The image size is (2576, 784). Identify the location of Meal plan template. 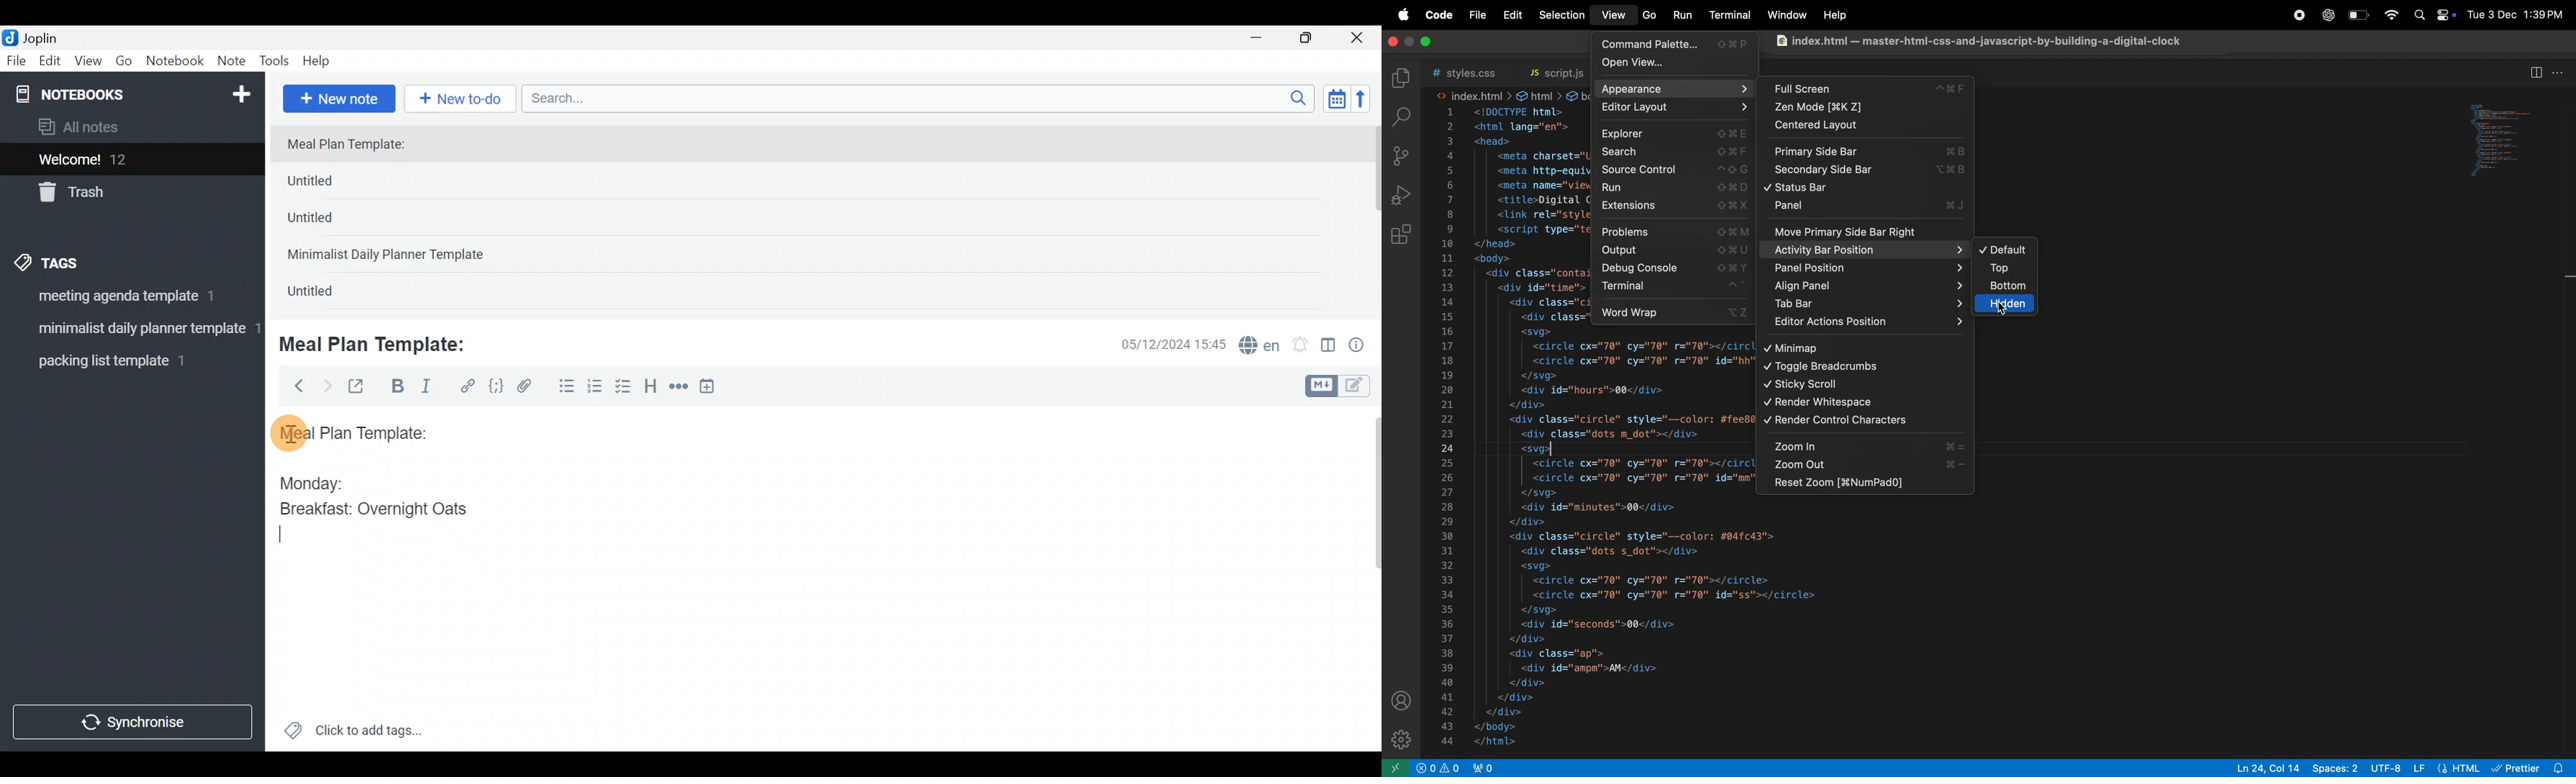
(348, 431).